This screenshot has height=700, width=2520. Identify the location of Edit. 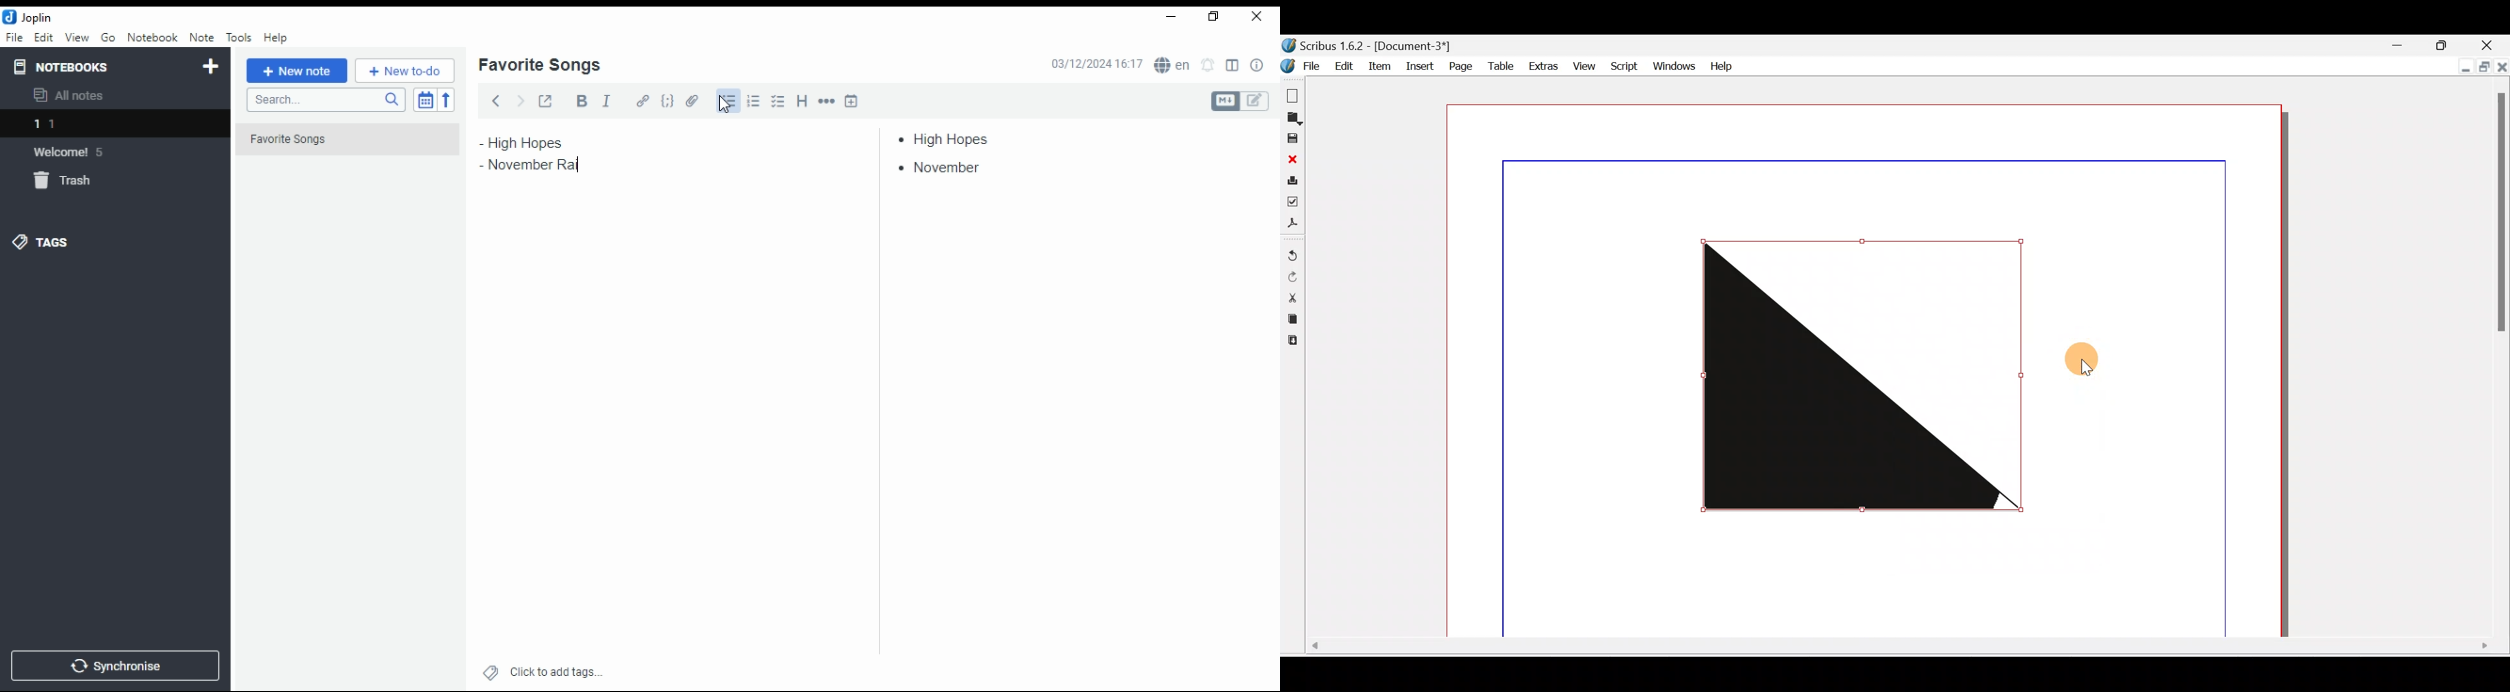
(1342, 65).